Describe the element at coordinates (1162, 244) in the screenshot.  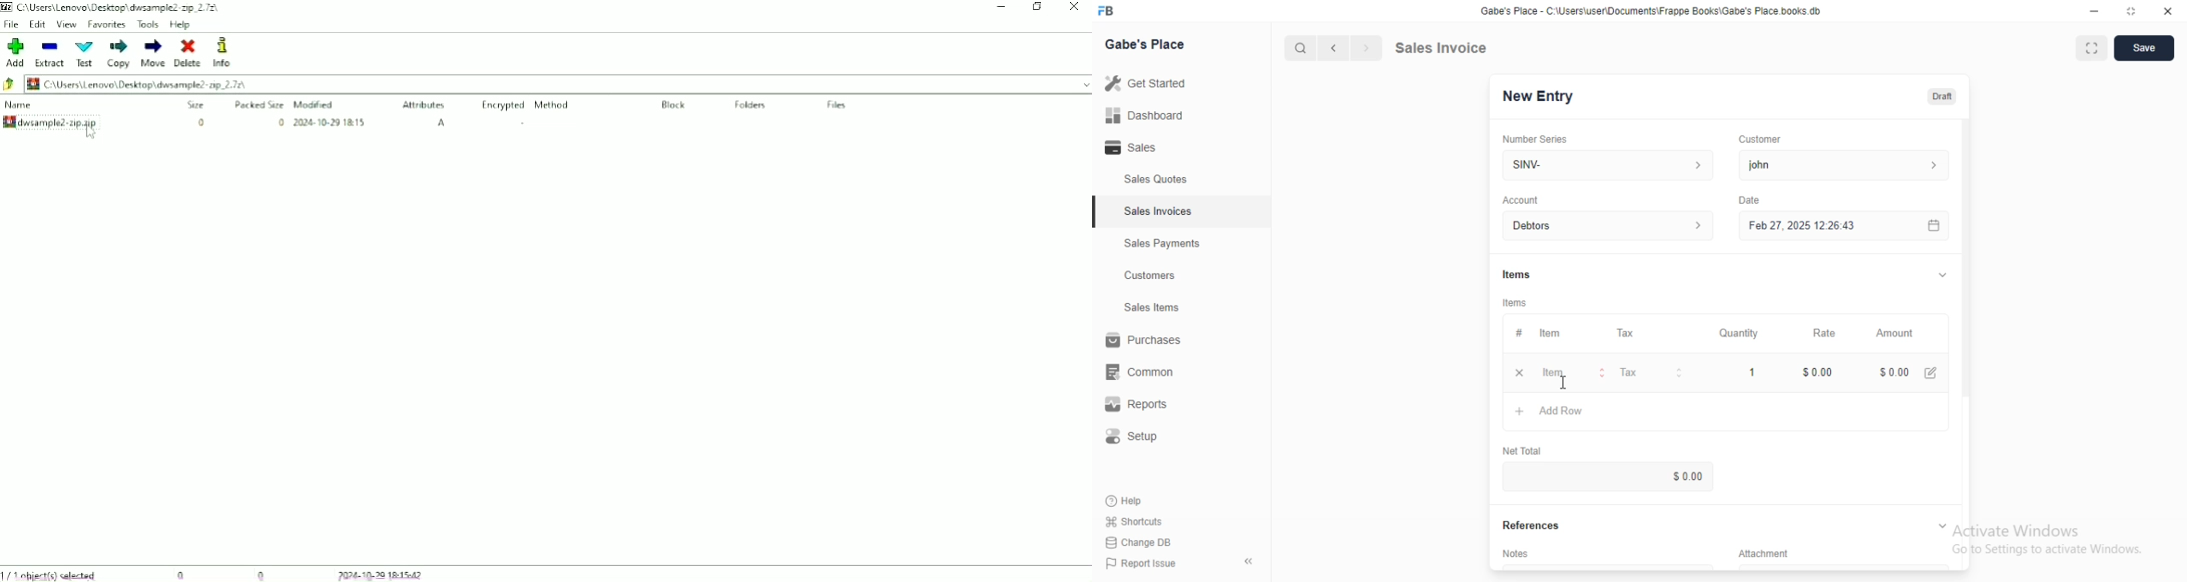
I see `Sales Payments` at that location.